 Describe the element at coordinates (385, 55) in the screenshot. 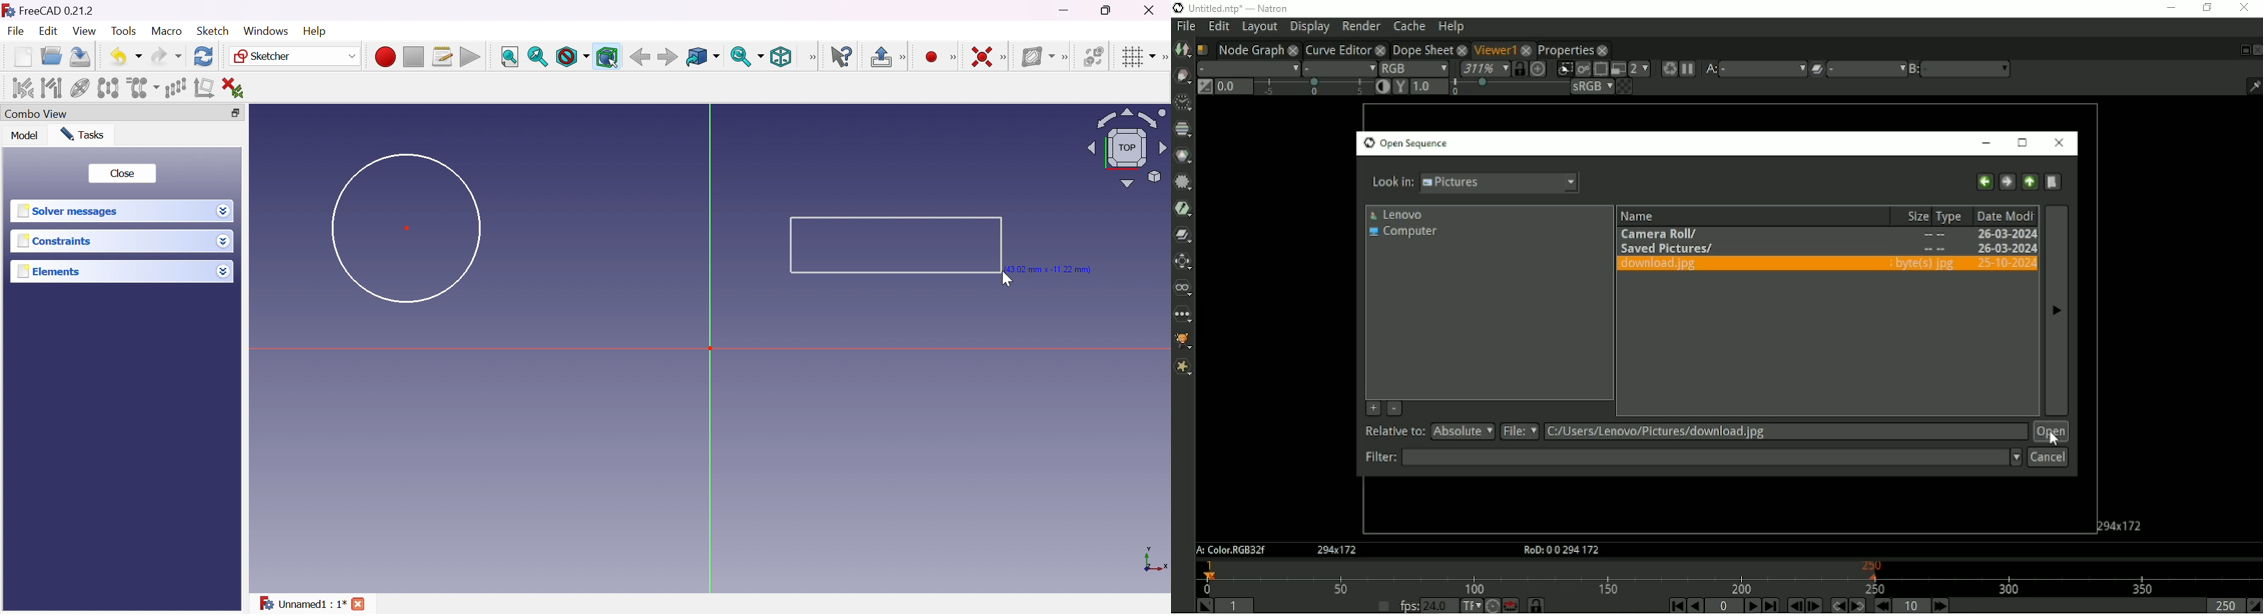

I see `Macro recording...` at that location.